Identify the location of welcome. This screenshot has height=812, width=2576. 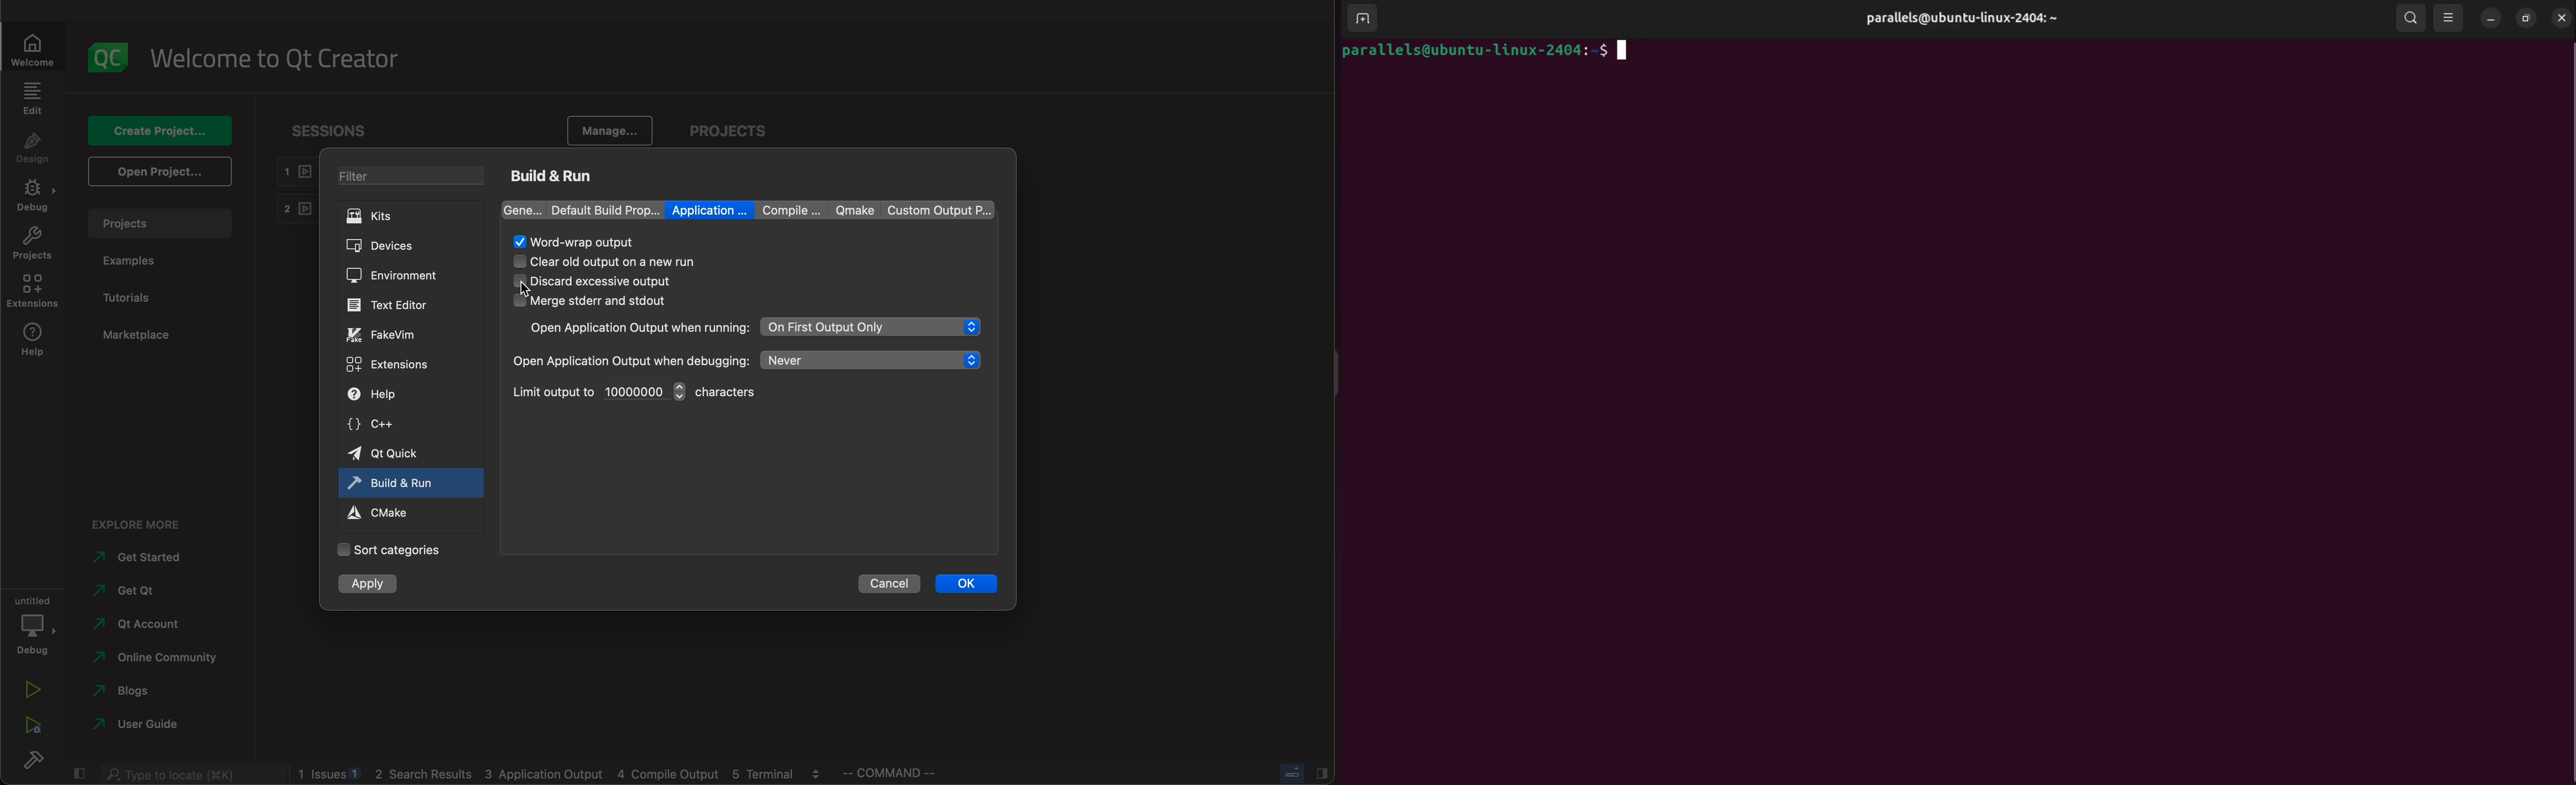
(278, 59).